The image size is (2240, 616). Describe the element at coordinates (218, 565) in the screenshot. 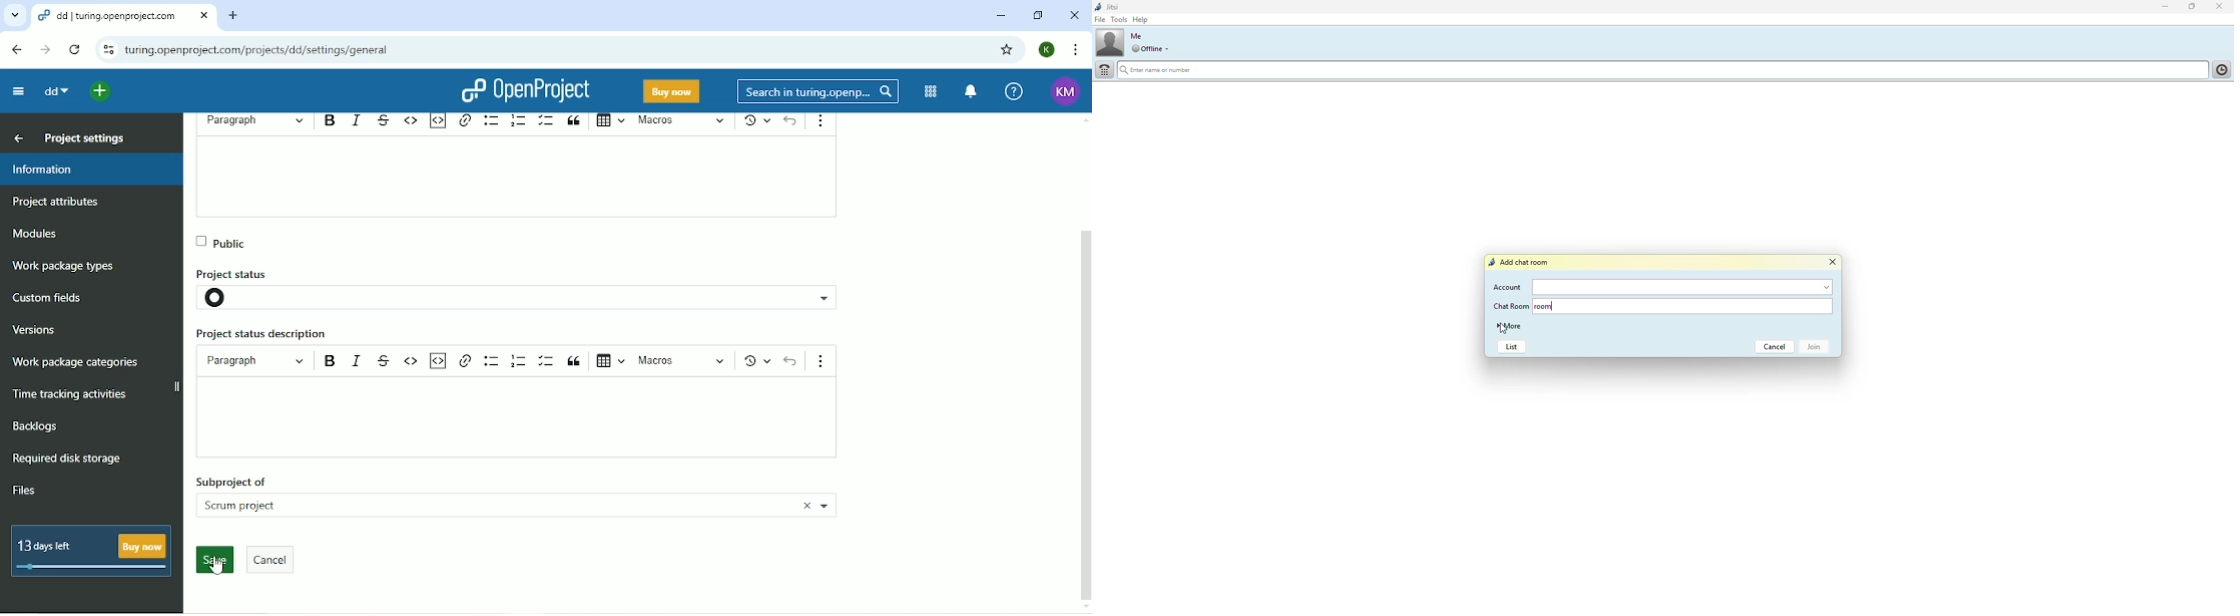

I see `cursor` at that location.